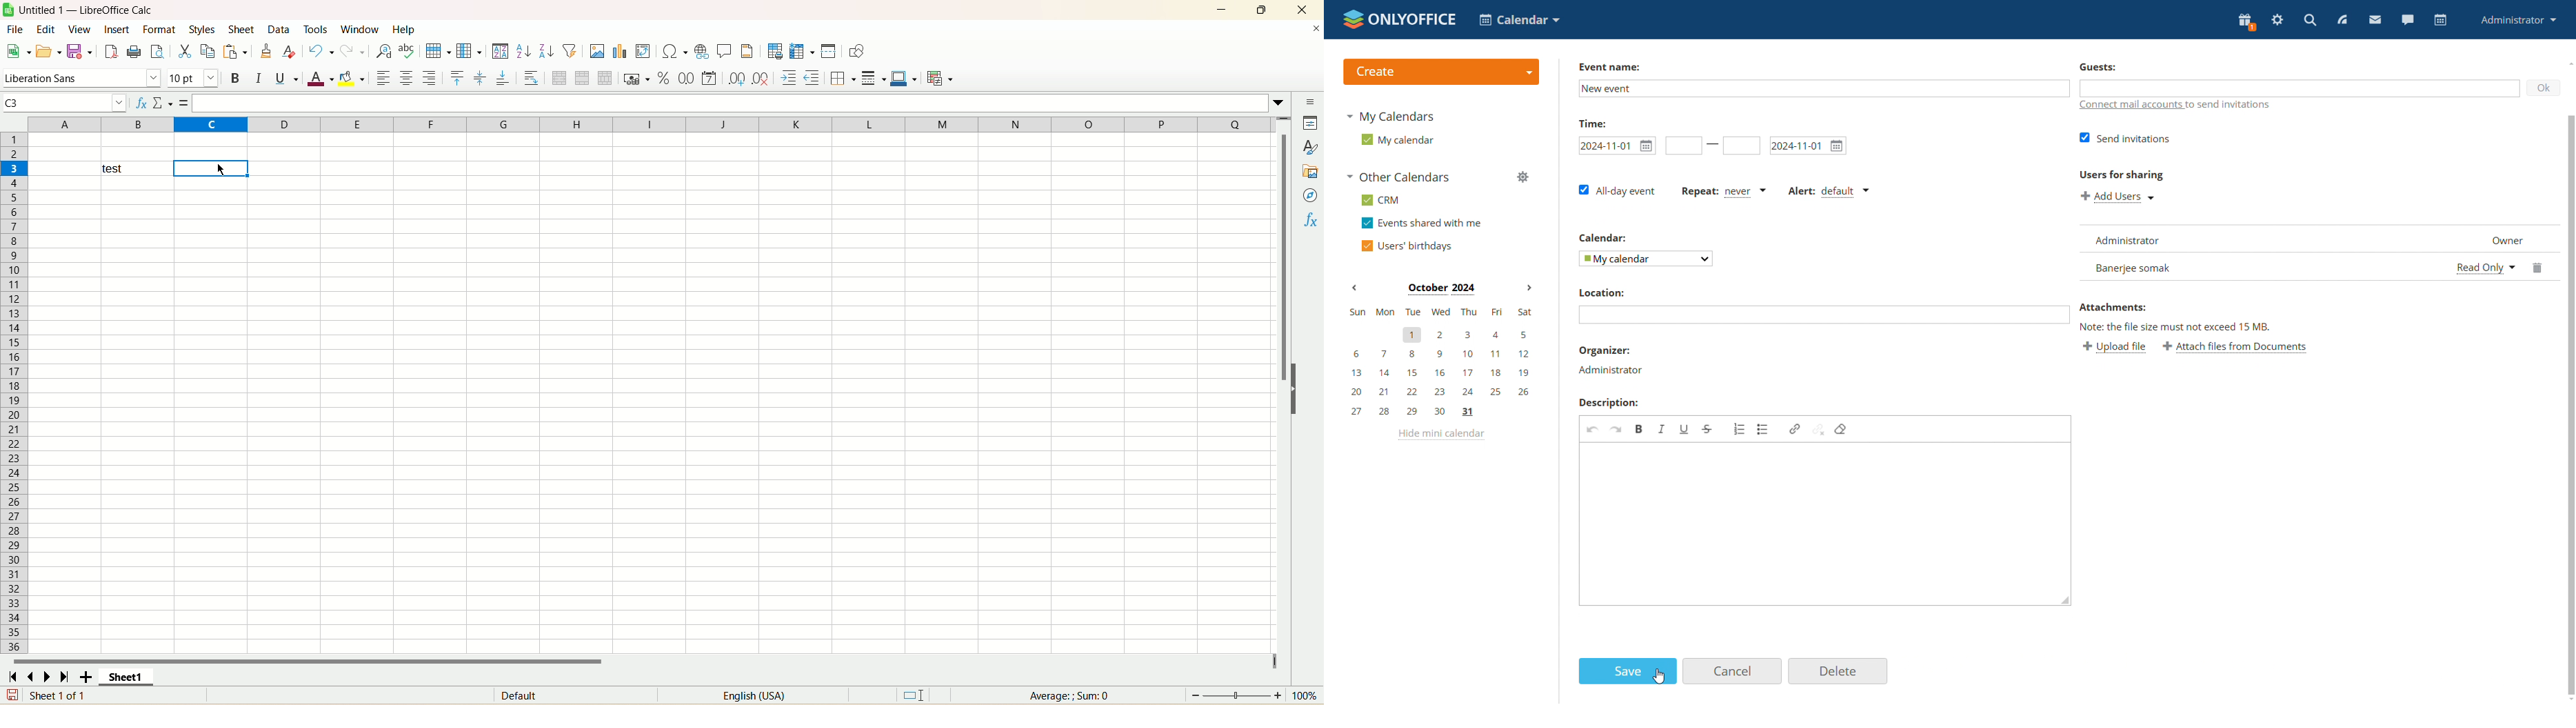  What do you see at coordinates (237, 78) in the screenshot?
I see `bold` at bounding box center [237, 78].